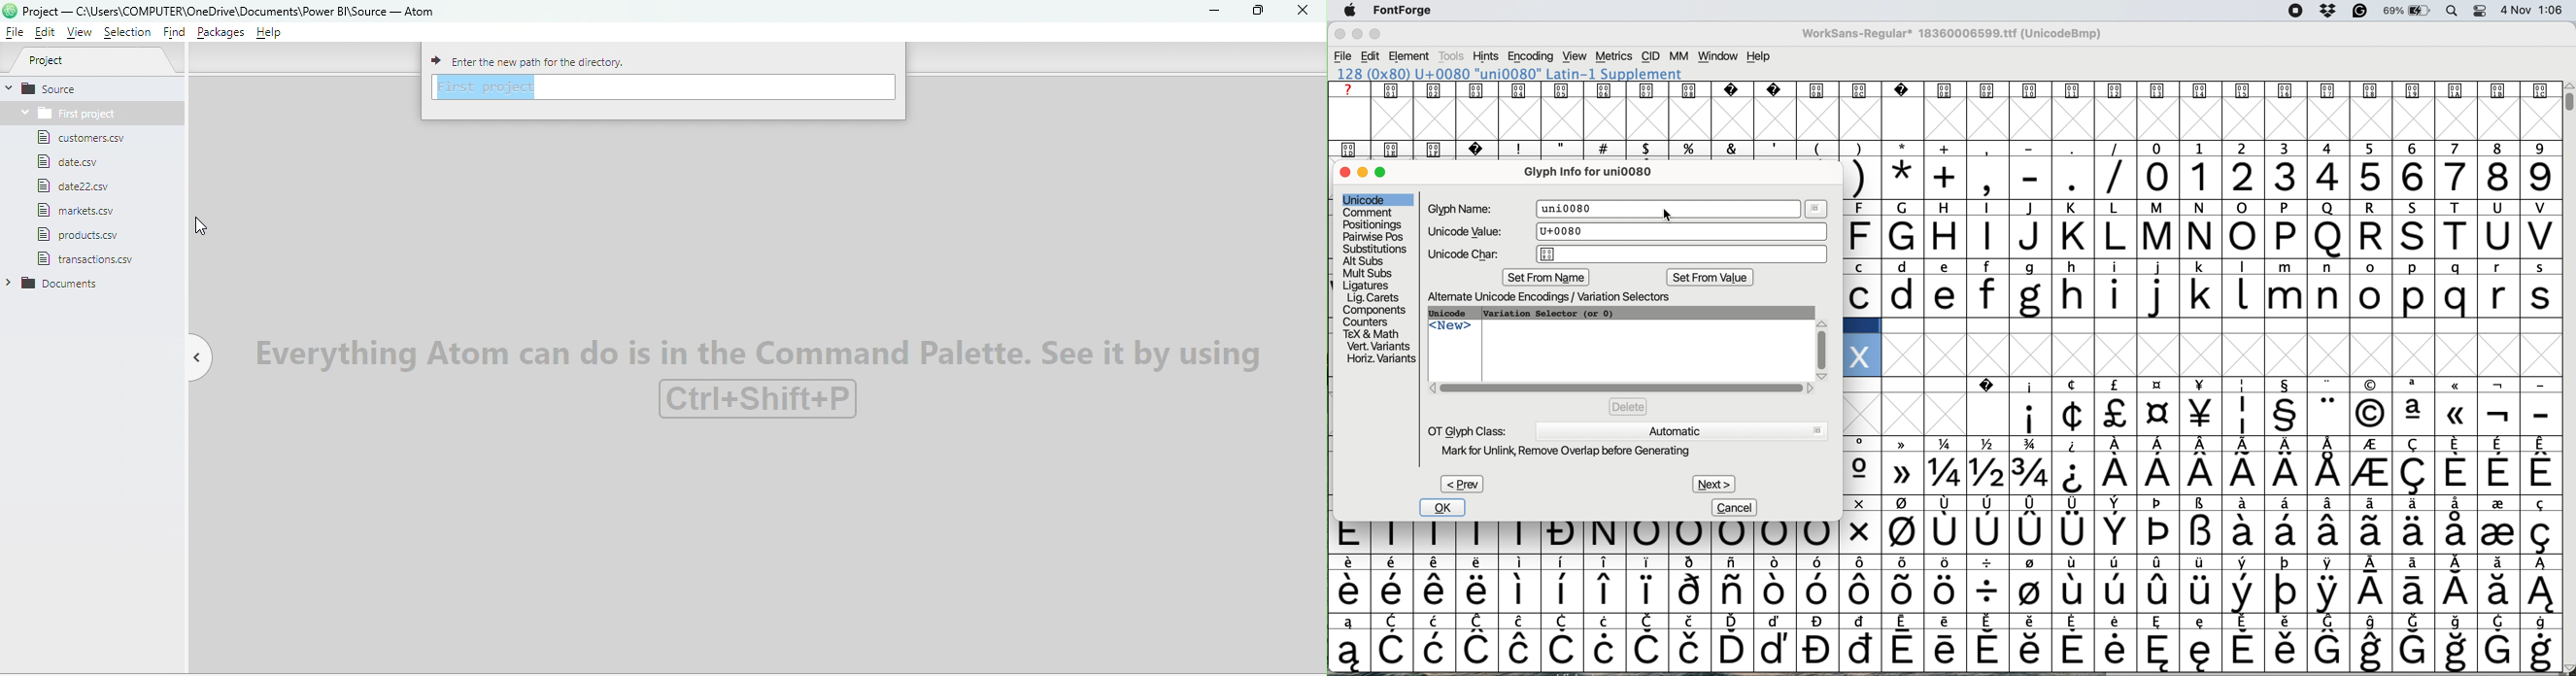 This screenshot has width=2576, height=700. What do you see at coordinates (2191, 209) in the screenshot?
I see `special characters and text` at bounding box center [2191, 209].